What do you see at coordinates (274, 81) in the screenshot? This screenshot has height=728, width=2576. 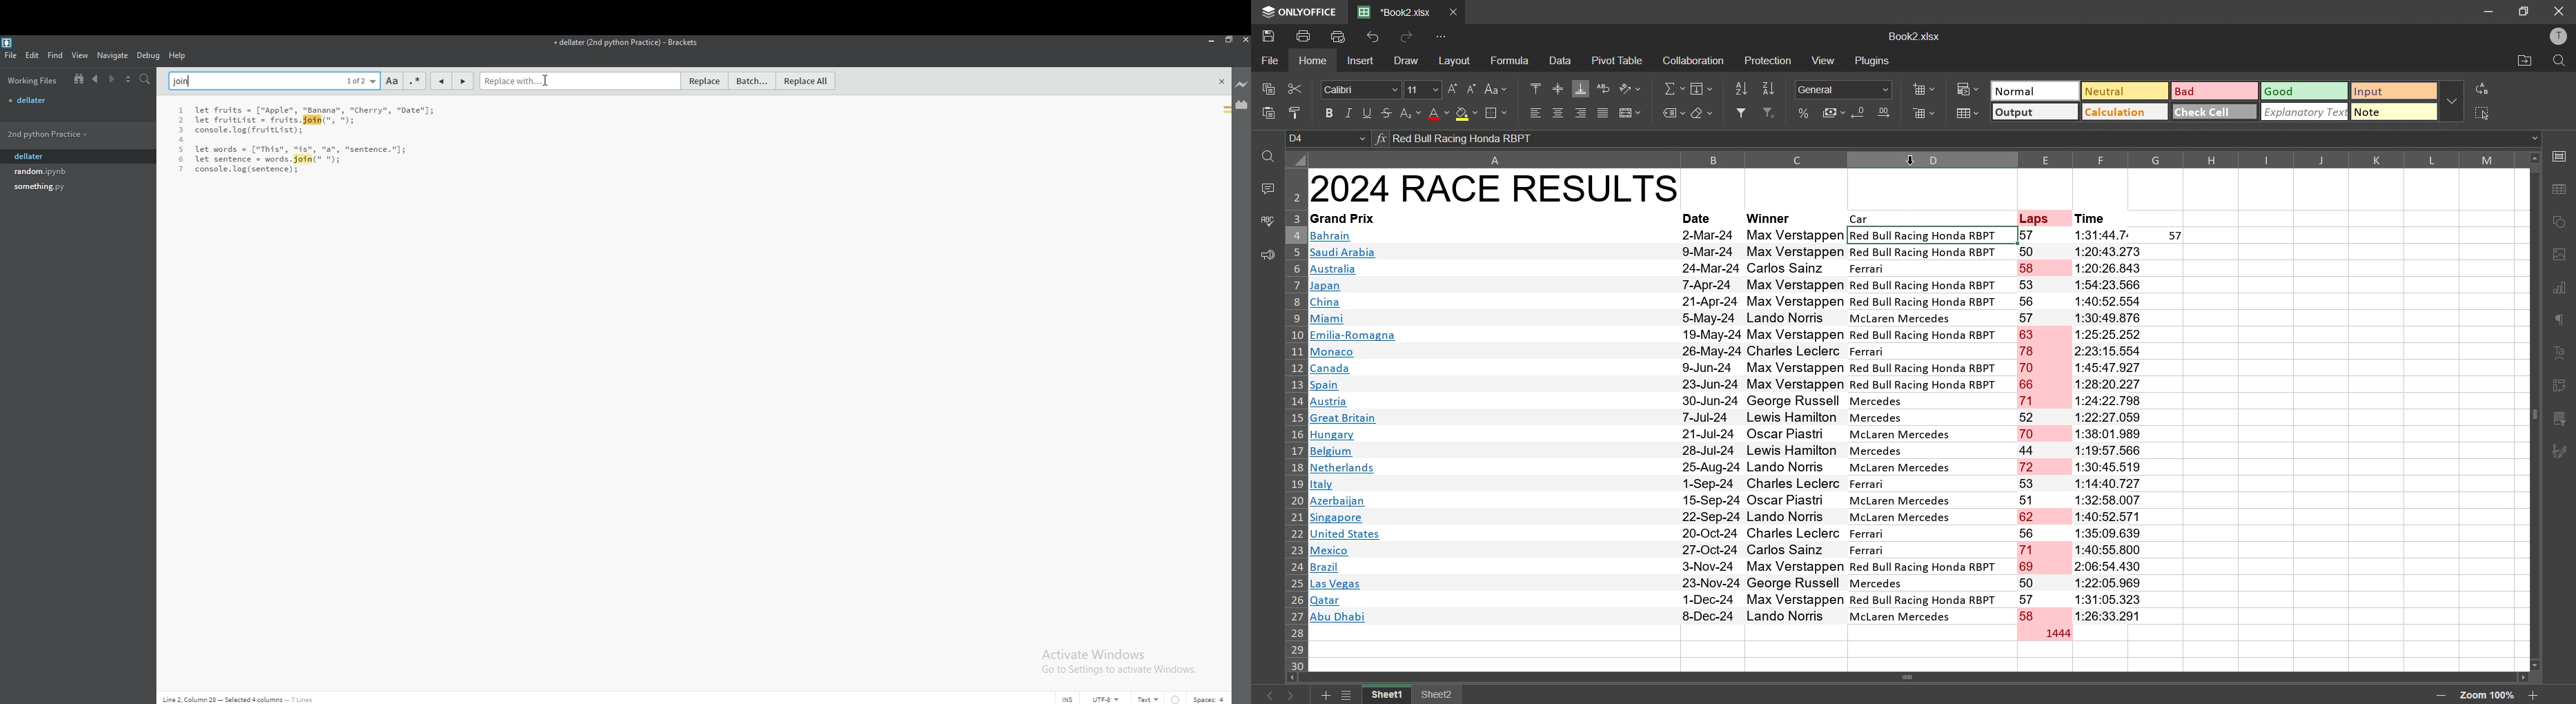 I see `find text` at bounding box center [274, 81].